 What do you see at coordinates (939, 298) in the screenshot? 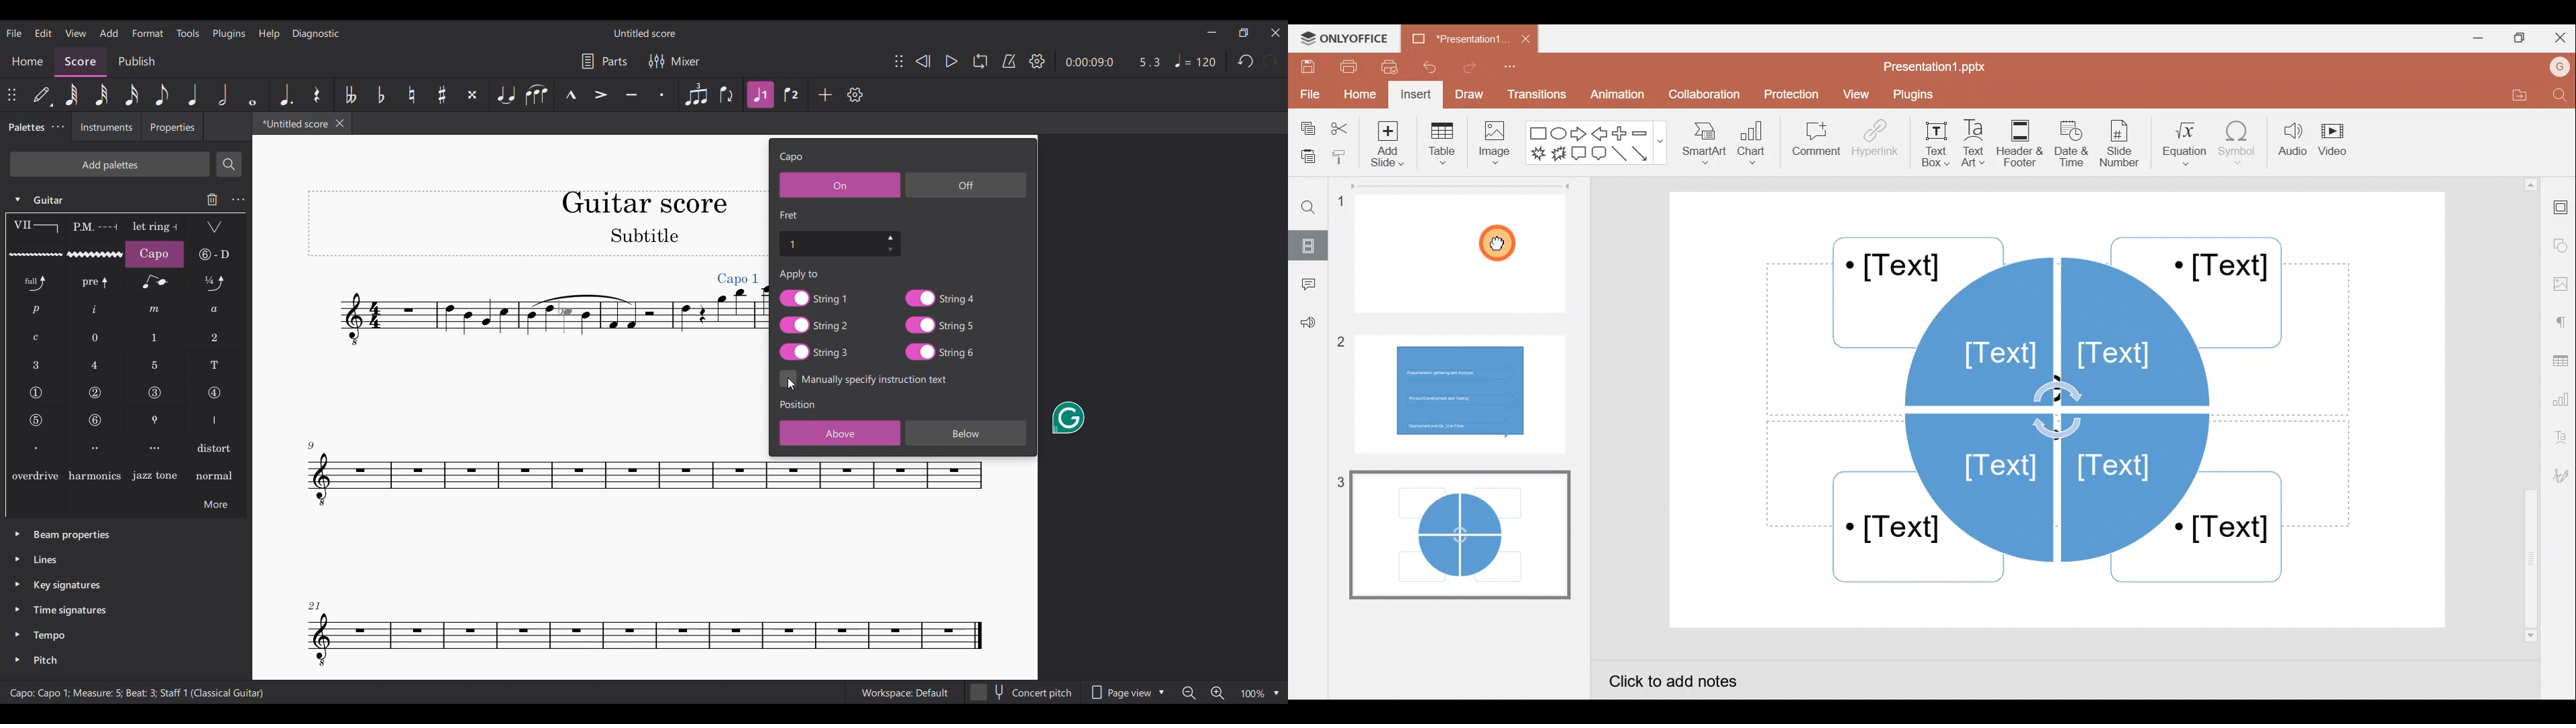
I see `String 4 toggle` at bounding box center [939, 298].